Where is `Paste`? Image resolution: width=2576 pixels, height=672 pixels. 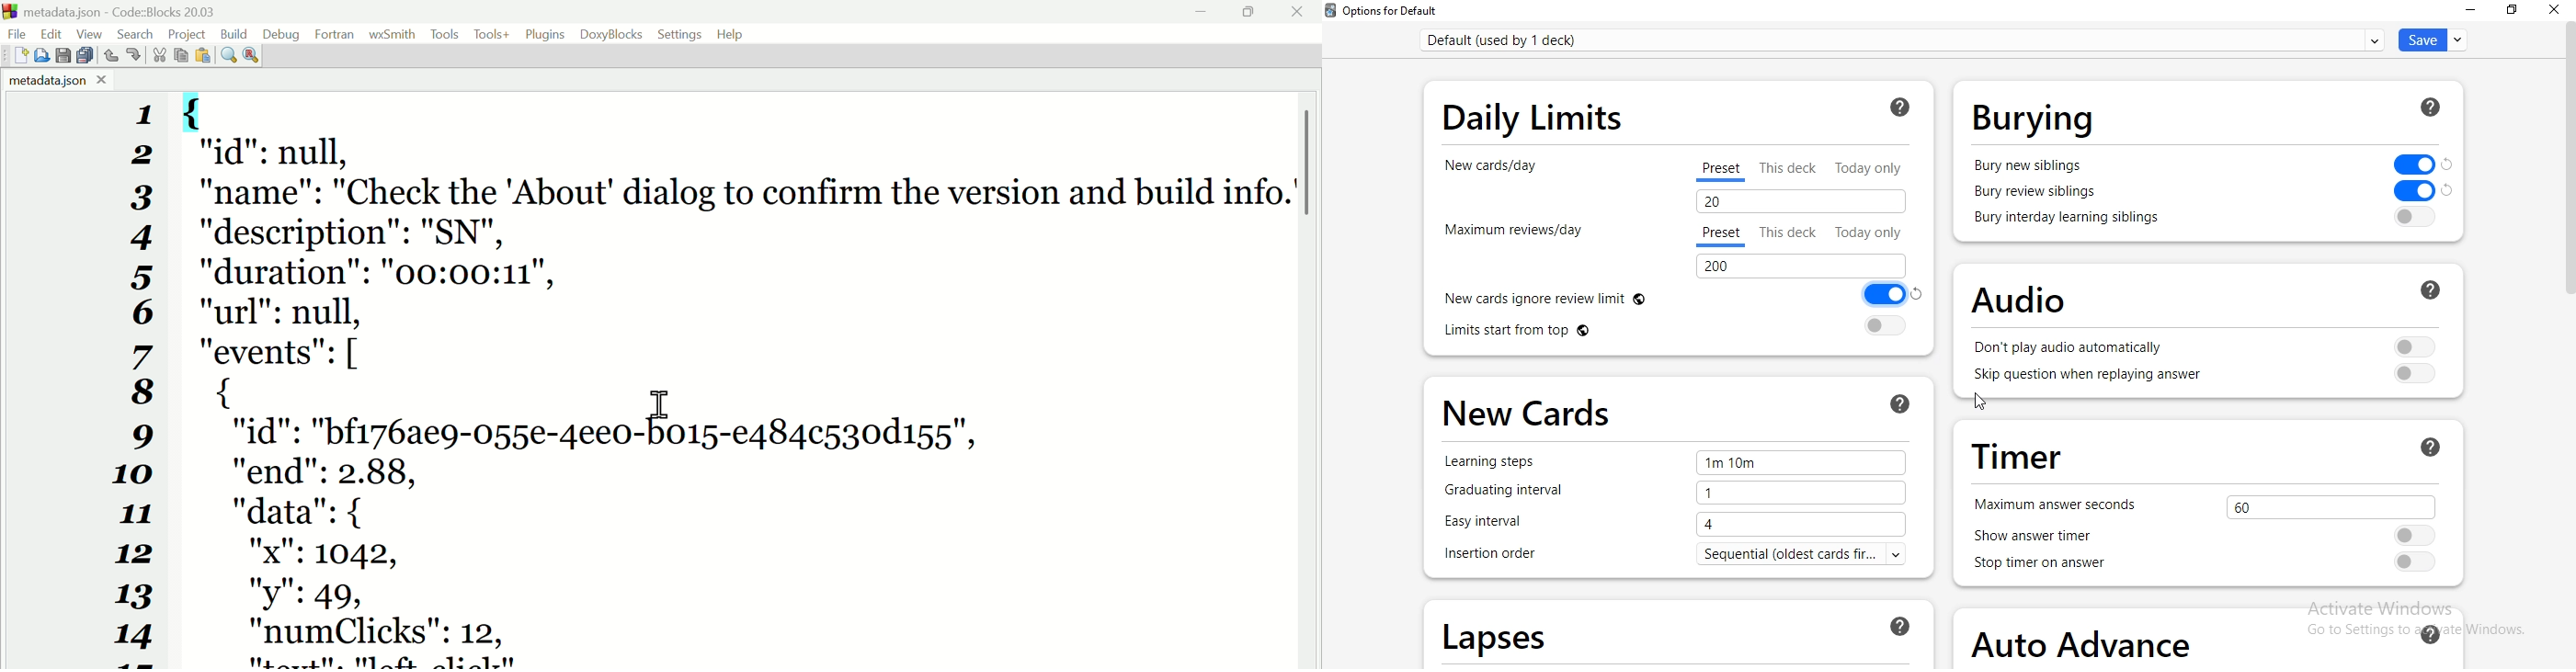
Paste is located at coordinates (202, 56).